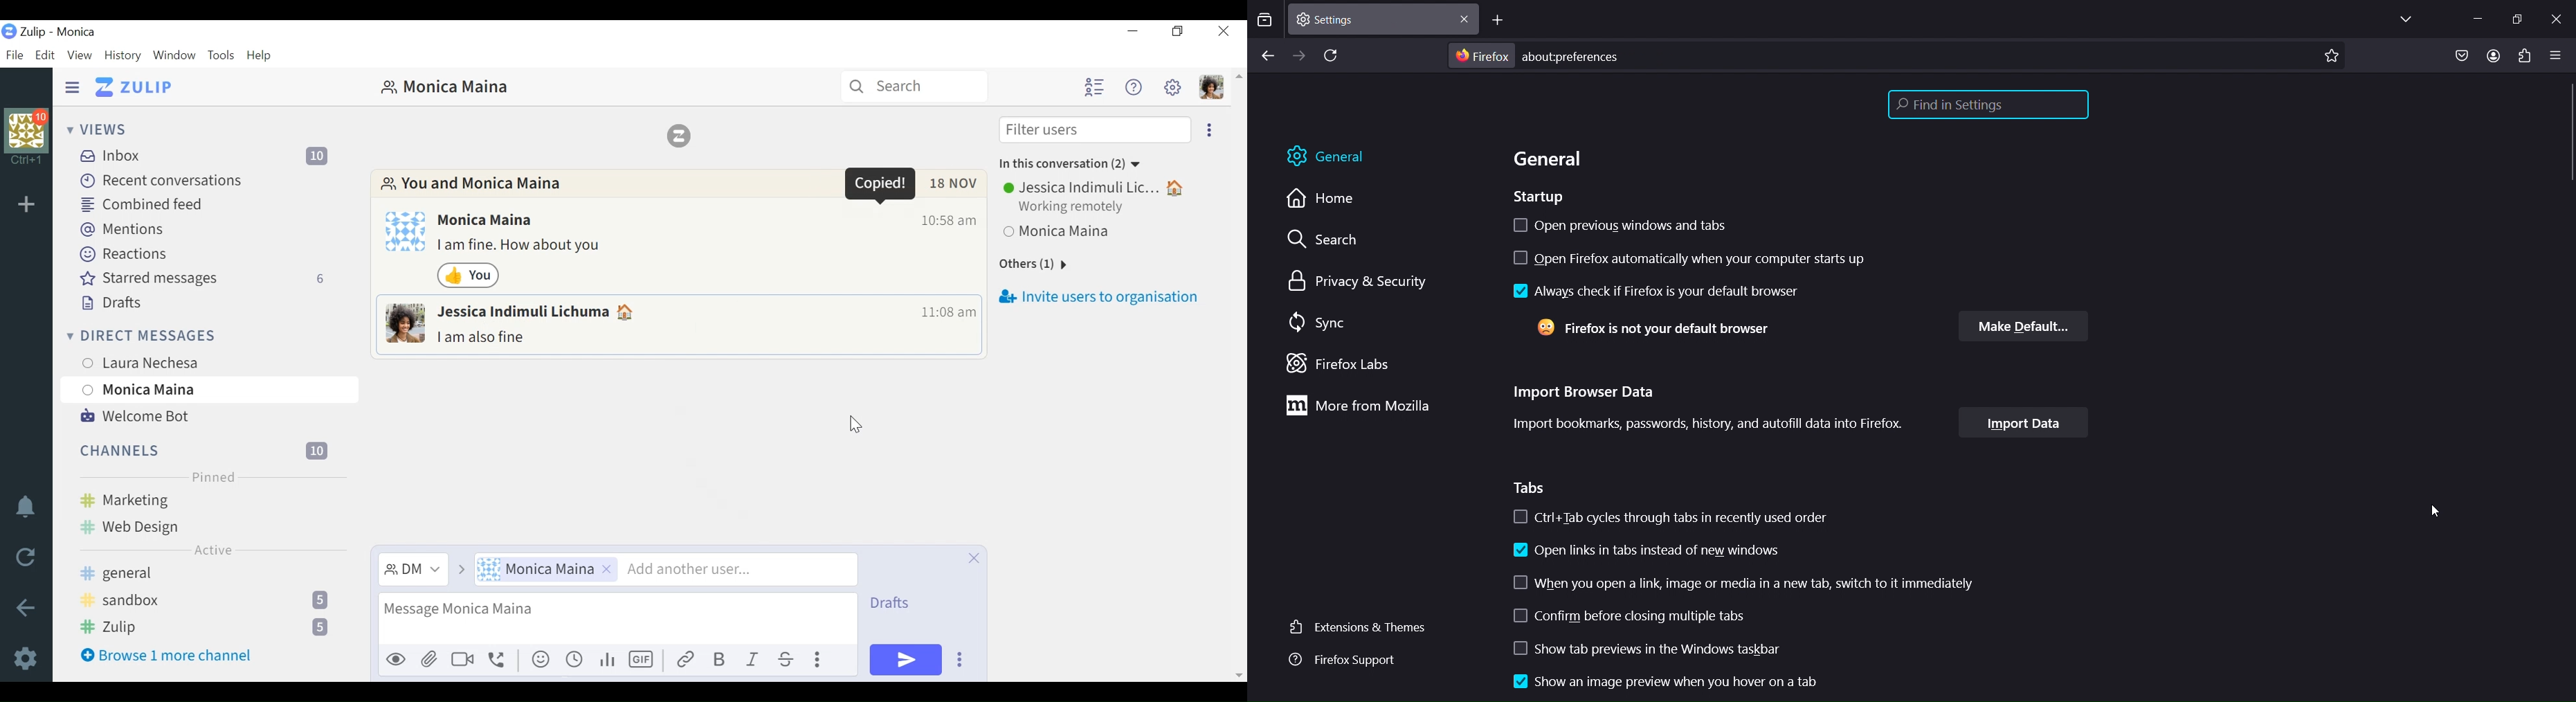 Image resolution: width=2576 pixels, height=728 pixels. Describe the element at coordinates (139, 203) in the screenshot. I see `Combined feed` at that location.